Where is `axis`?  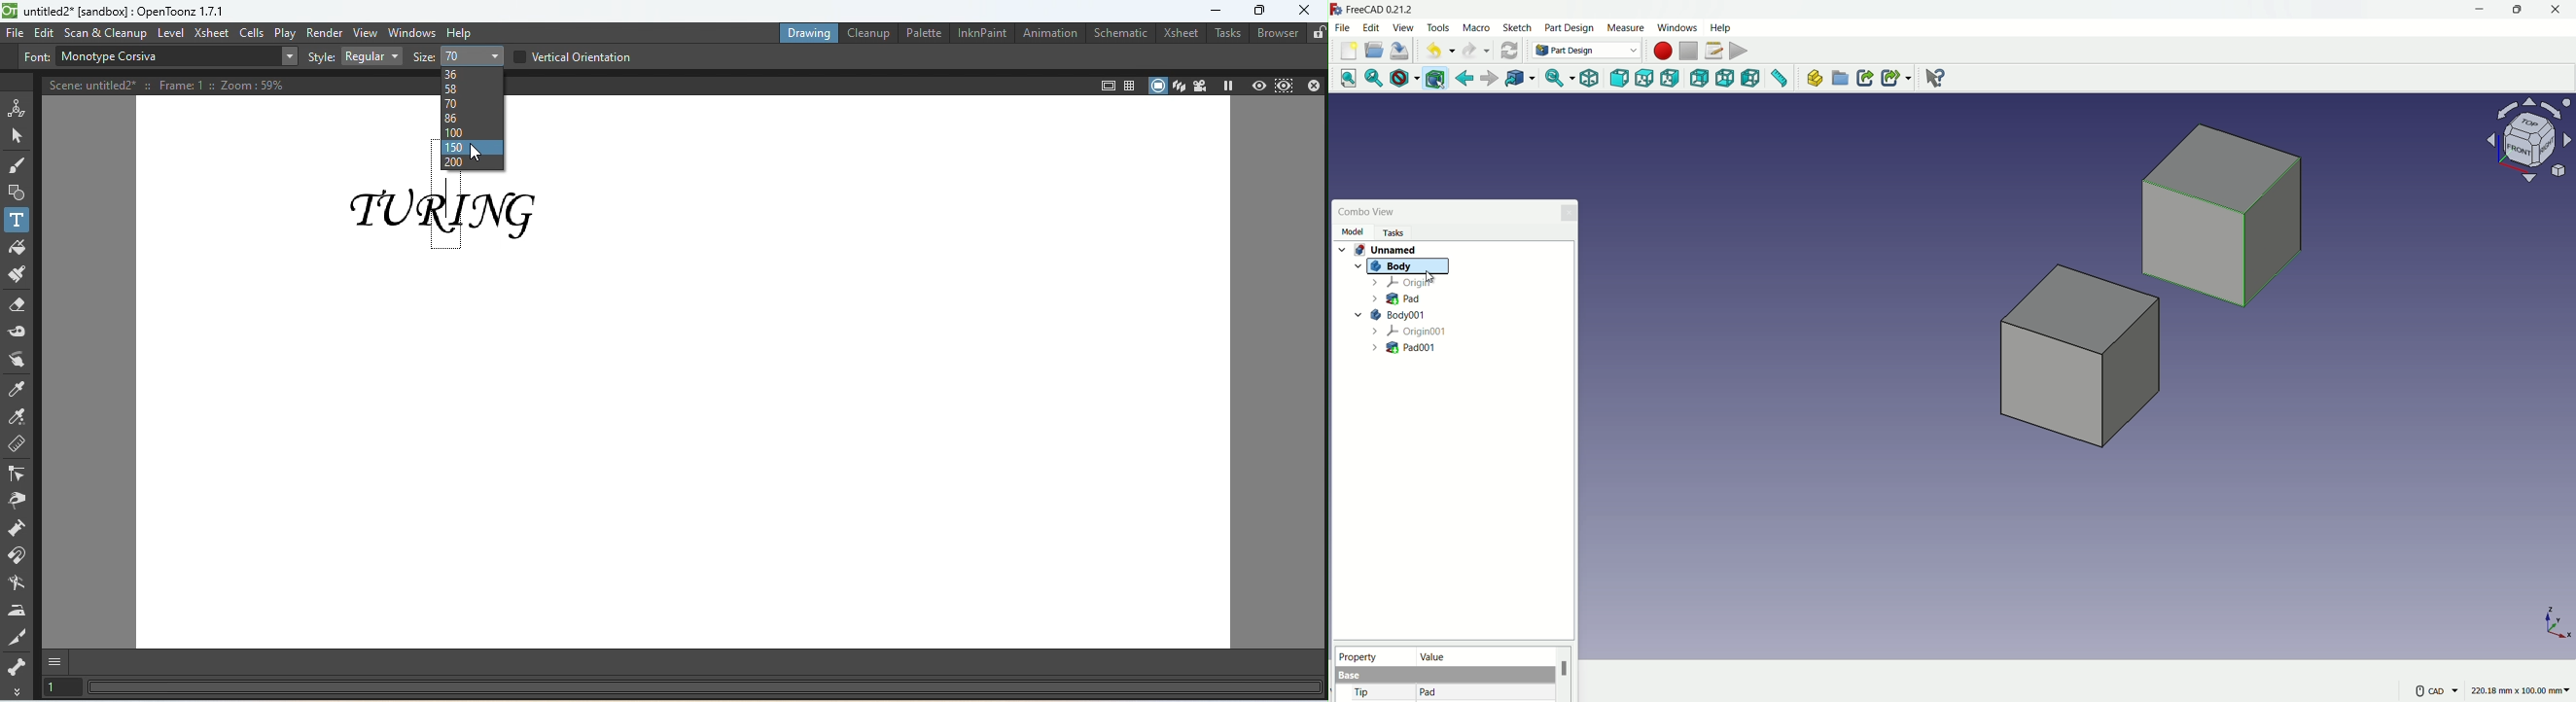
axis is located at coordinates (2558, 622).